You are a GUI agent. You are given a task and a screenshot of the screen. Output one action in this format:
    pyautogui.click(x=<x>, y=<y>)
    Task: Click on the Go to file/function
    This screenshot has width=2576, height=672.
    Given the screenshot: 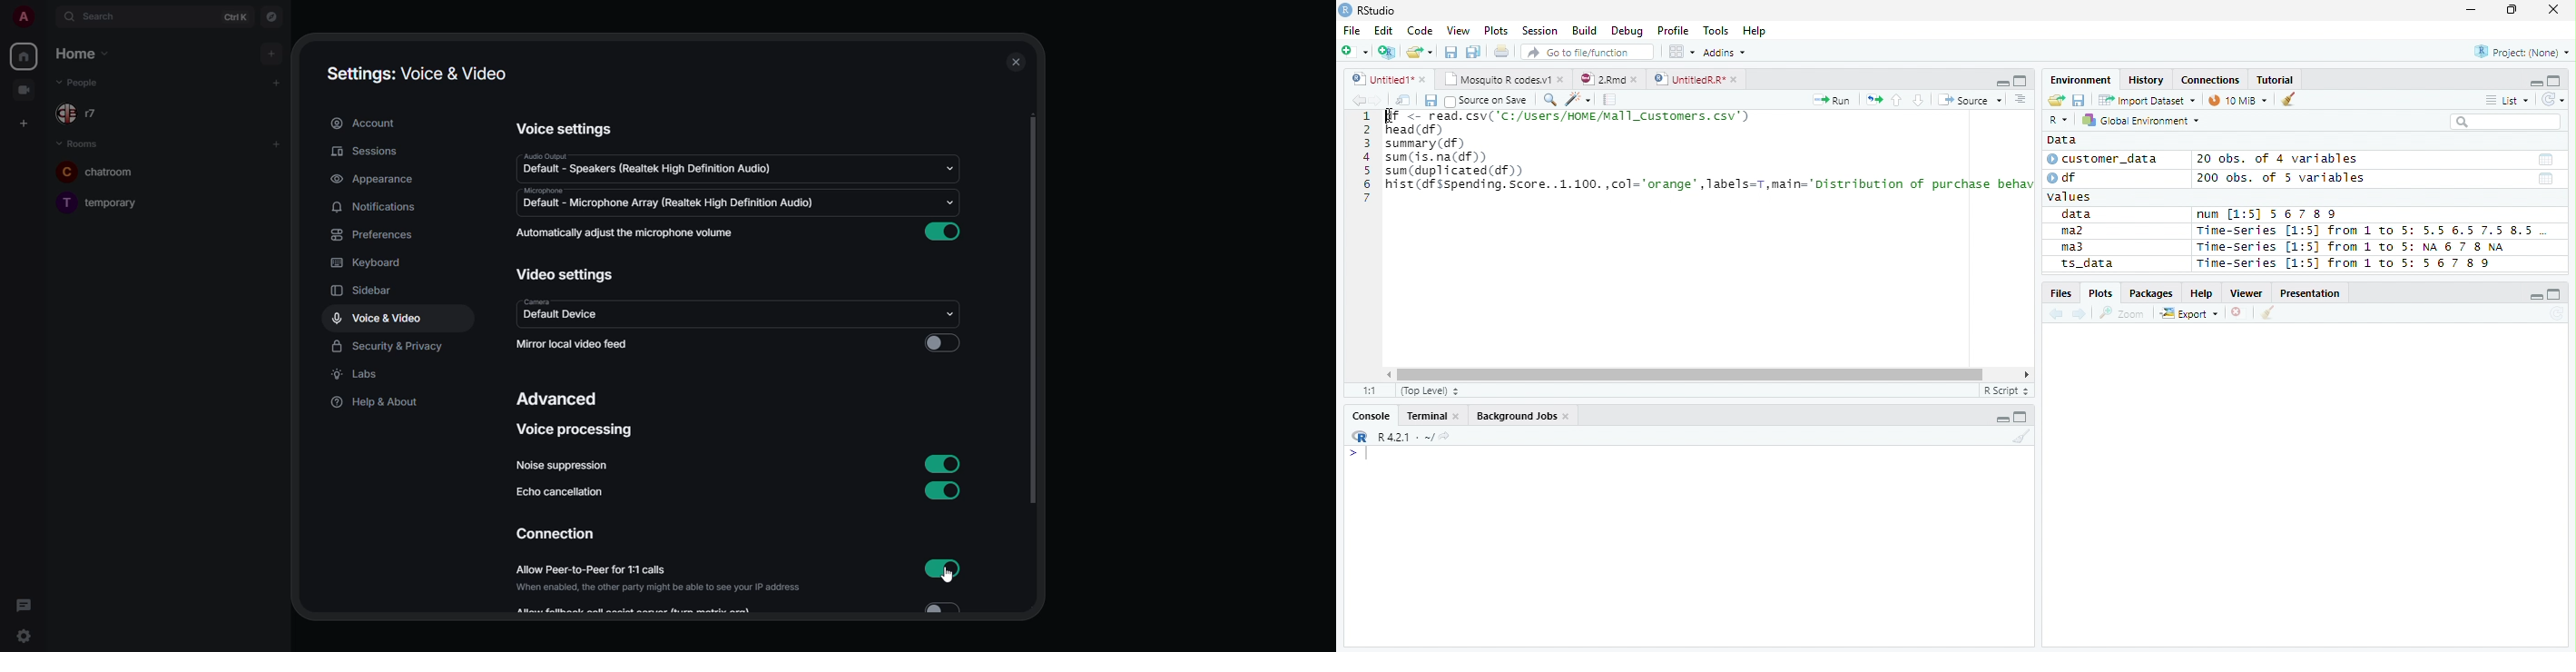 What is the action you would take?
    pyautogui.click(x=1585, y=53)
    